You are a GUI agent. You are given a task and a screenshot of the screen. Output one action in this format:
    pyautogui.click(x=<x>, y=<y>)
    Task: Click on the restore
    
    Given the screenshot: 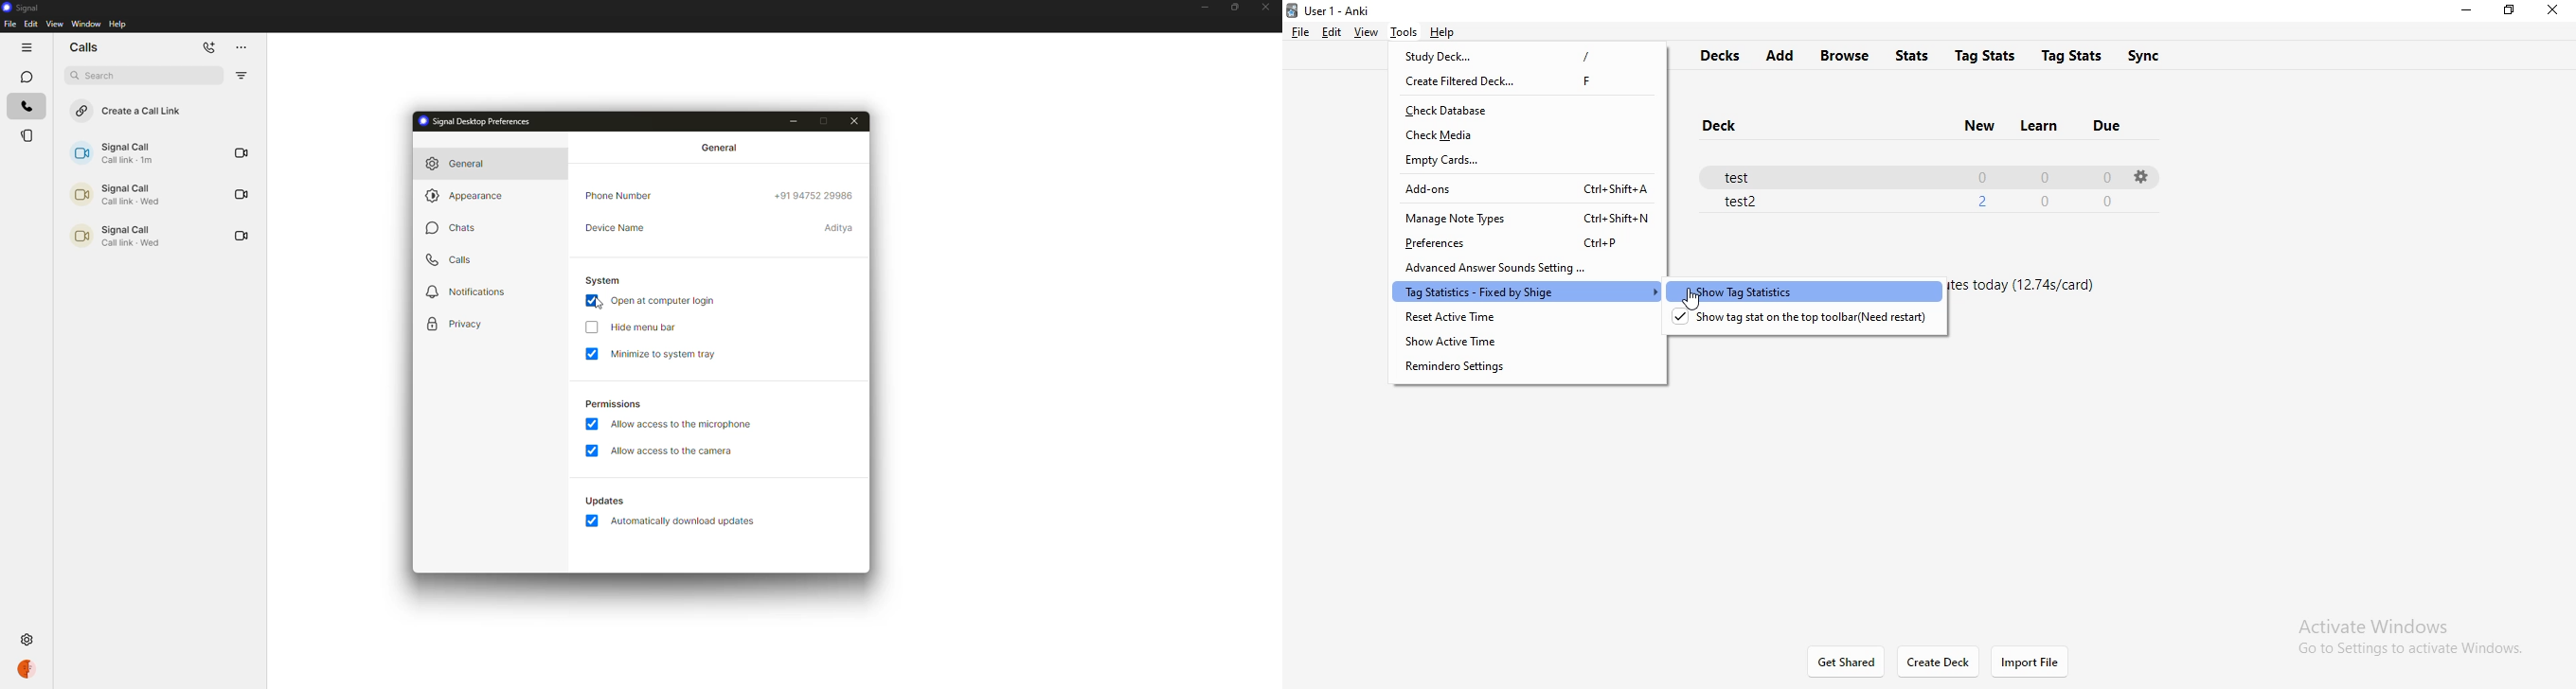 What is the action you would take?
    pyautogui.click(x=2511, y=12)
    